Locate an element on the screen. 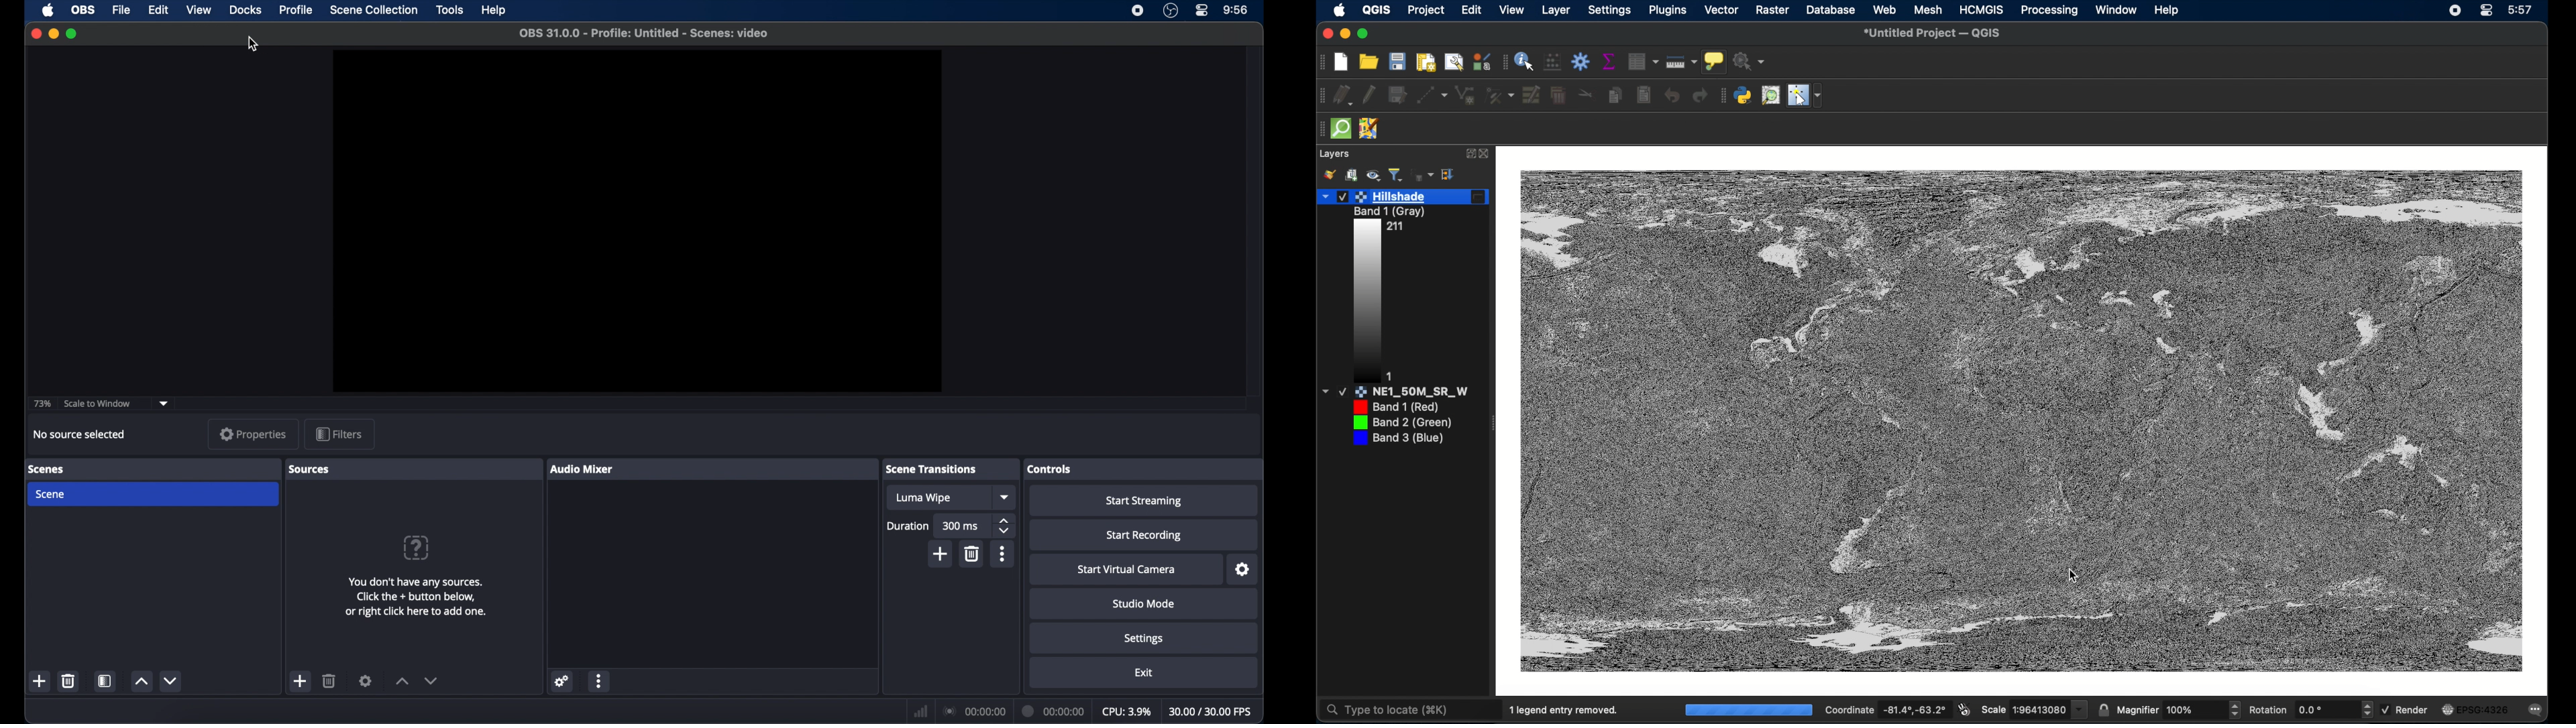 The width and height of the screenshot is (2576, 728). maximize is located at coordinates (71, 34).